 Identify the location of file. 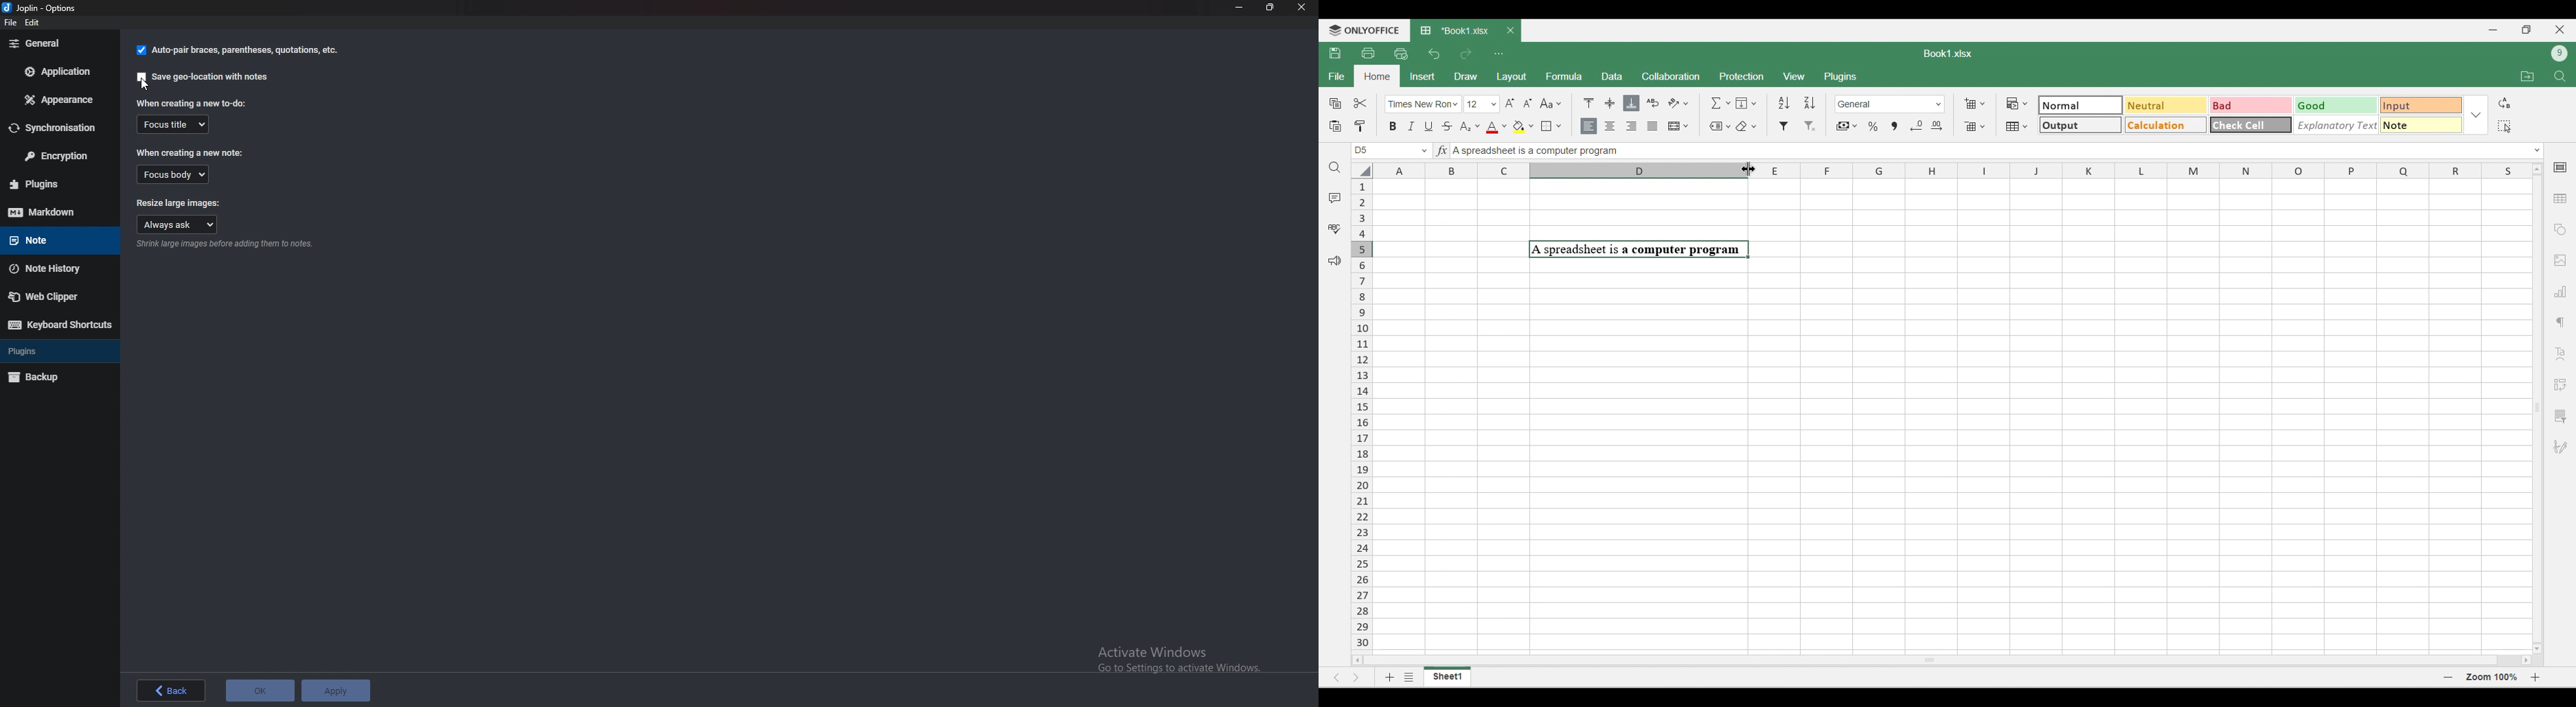
(12, 23).